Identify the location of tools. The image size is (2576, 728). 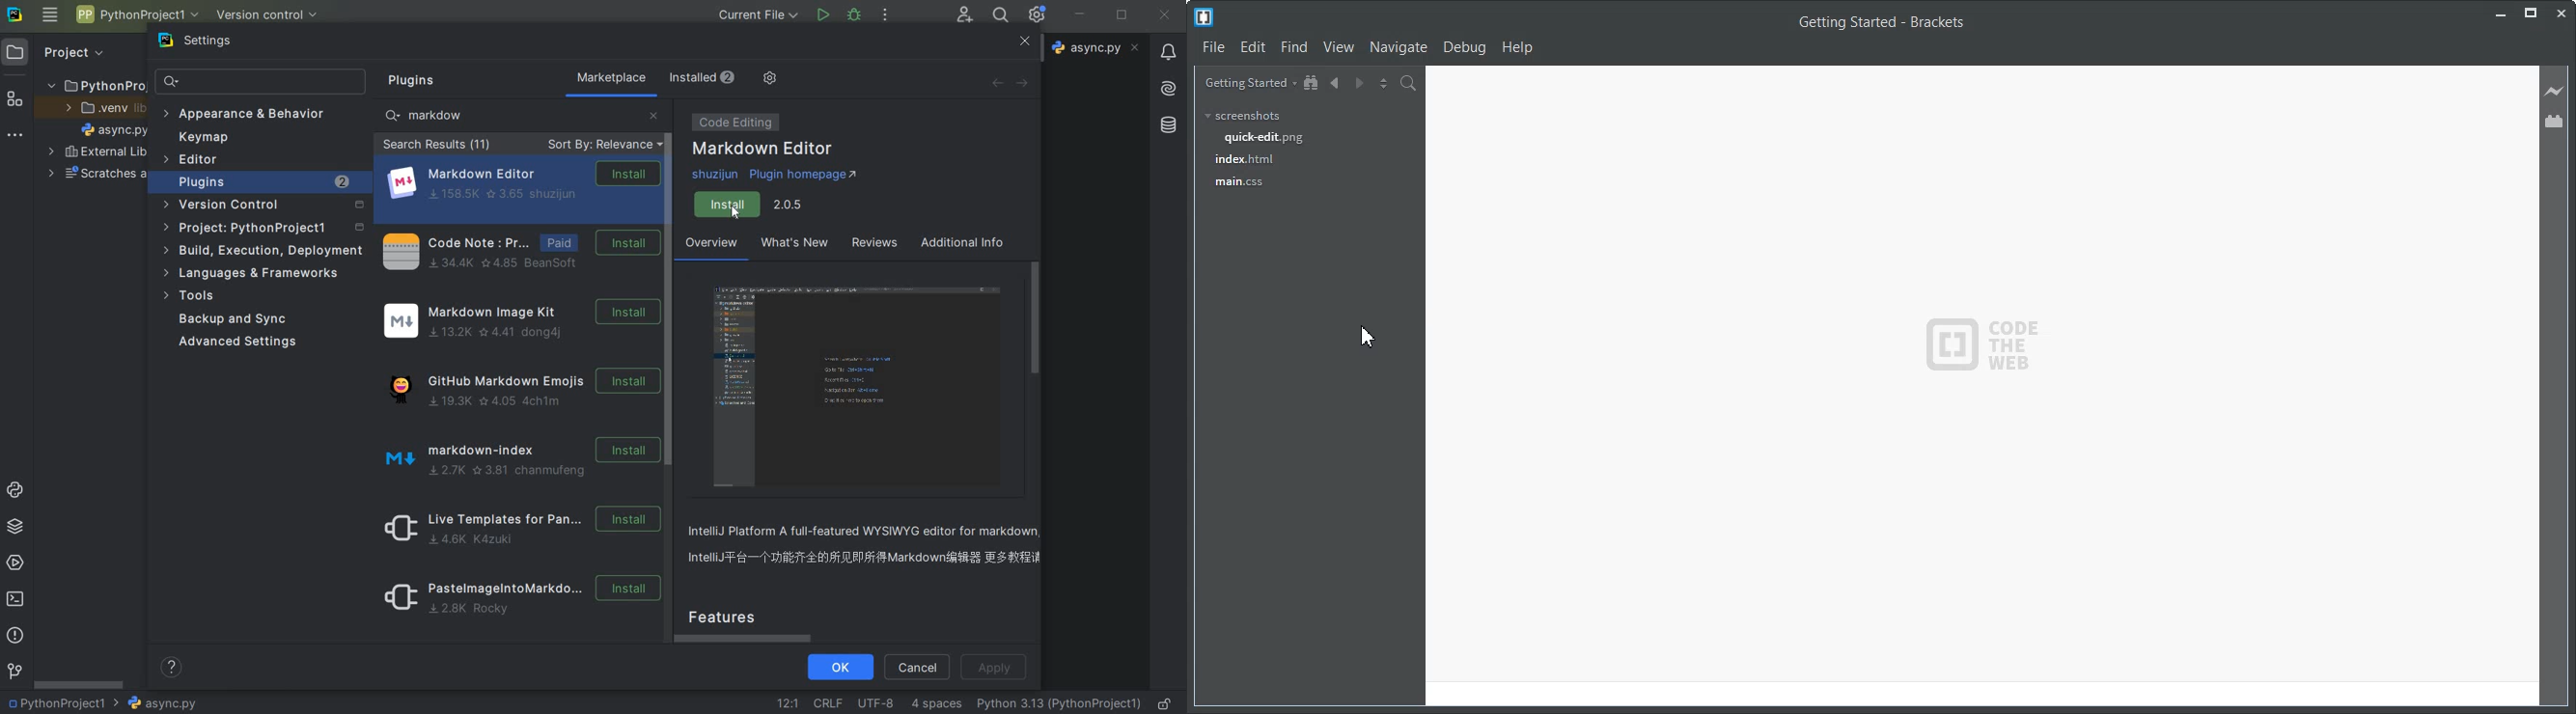
(193, 297).